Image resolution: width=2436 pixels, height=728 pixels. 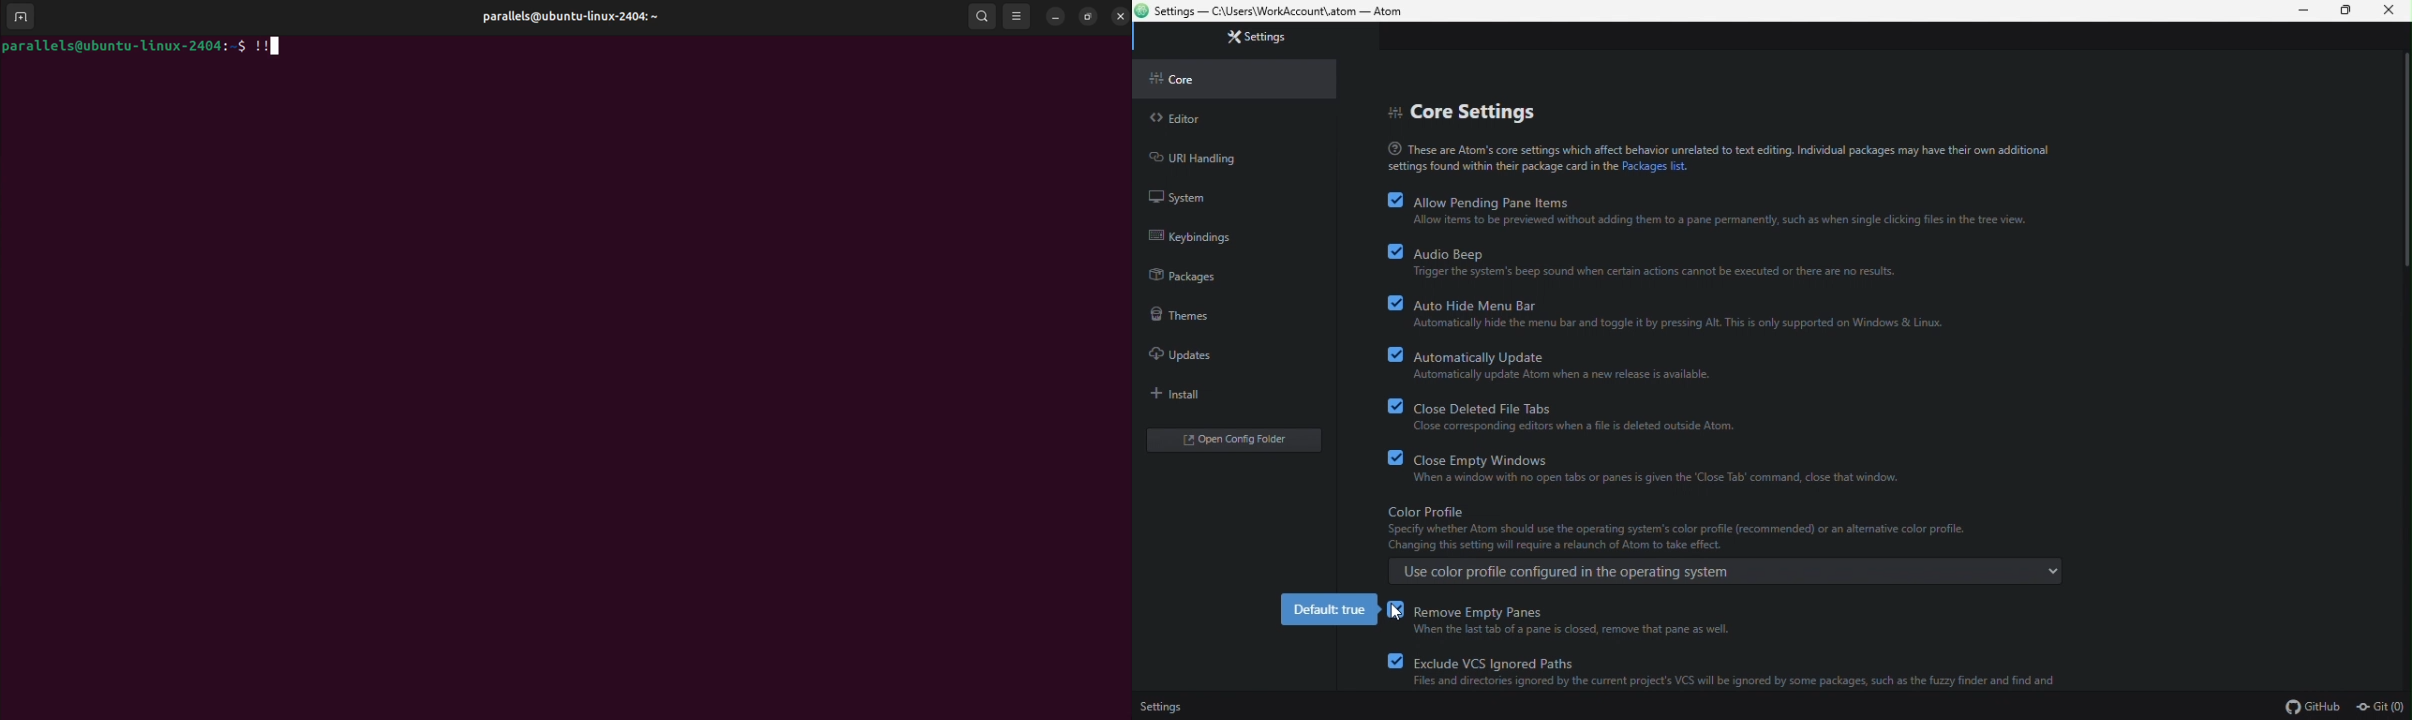 I want to click on checkbox, so click(x=1388, y=456).